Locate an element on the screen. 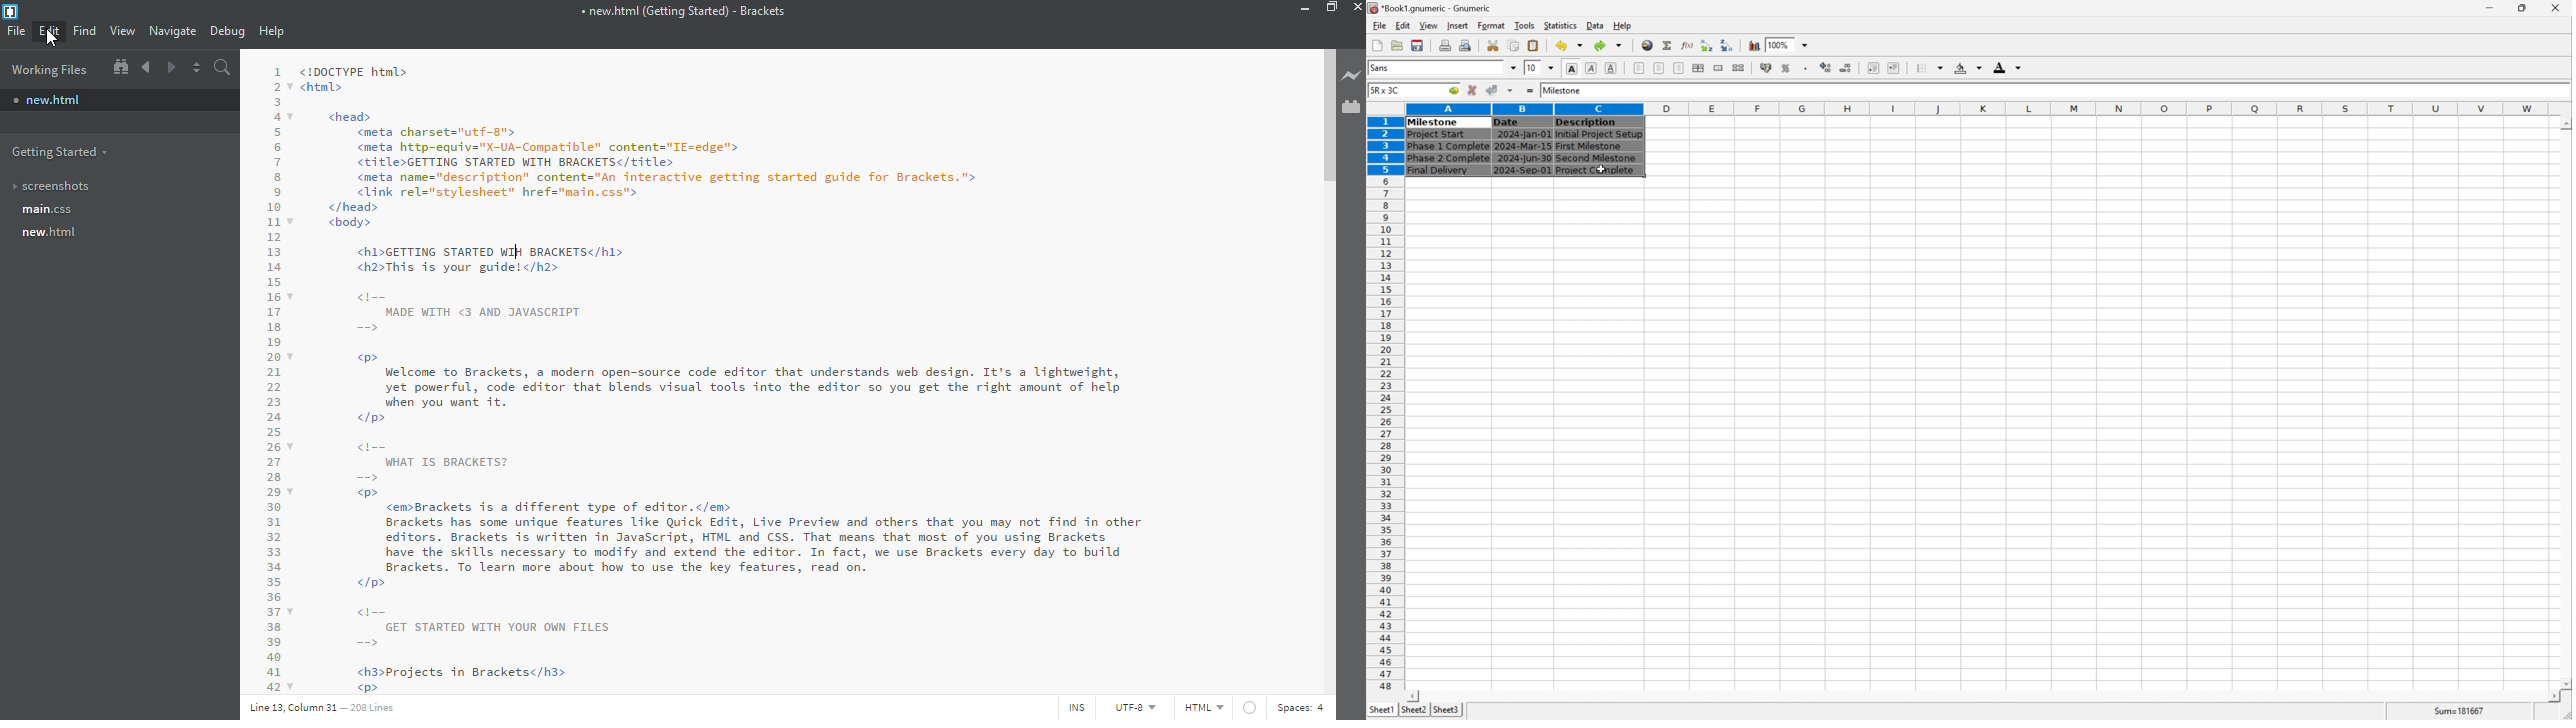 The height and width of the screenshot is (728, 2576). decrease number of decimals displayed is located at coordinates (1848, 69).